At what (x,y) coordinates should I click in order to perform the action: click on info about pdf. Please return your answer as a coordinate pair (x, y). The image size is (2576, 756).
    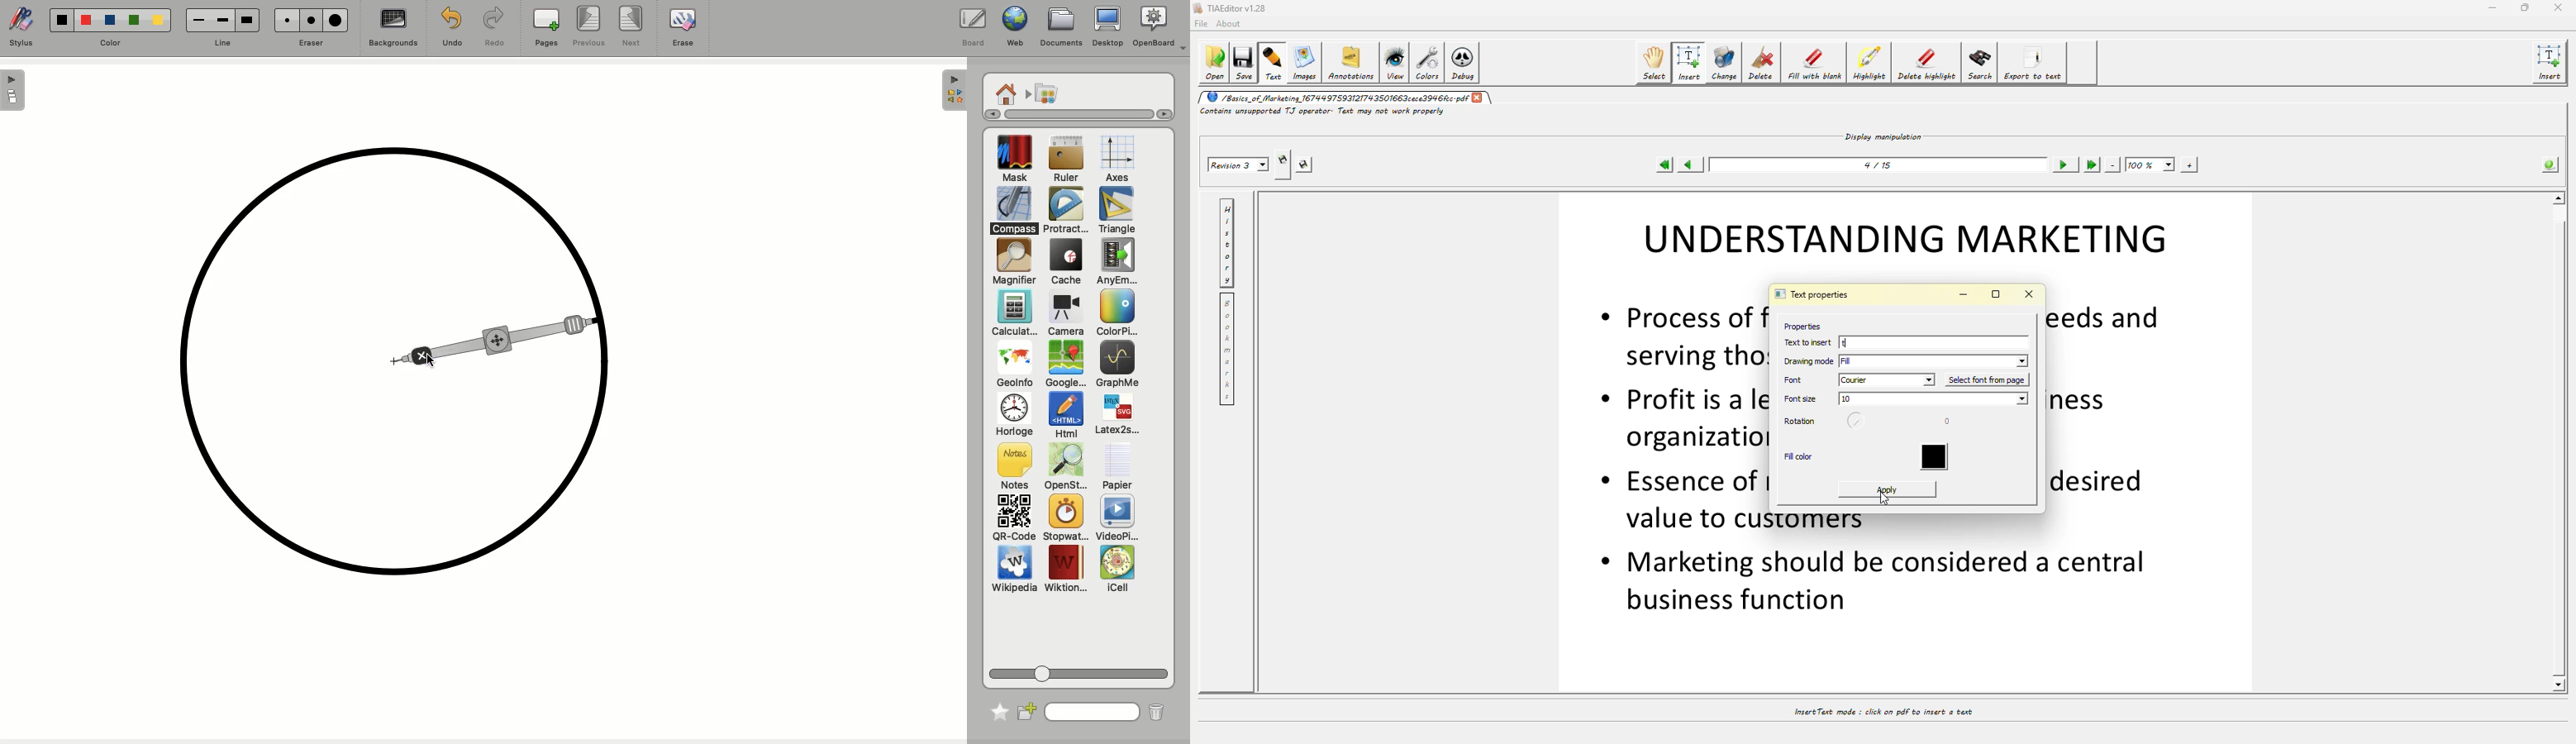
    Looking at the image, I should click on (2551, 163).